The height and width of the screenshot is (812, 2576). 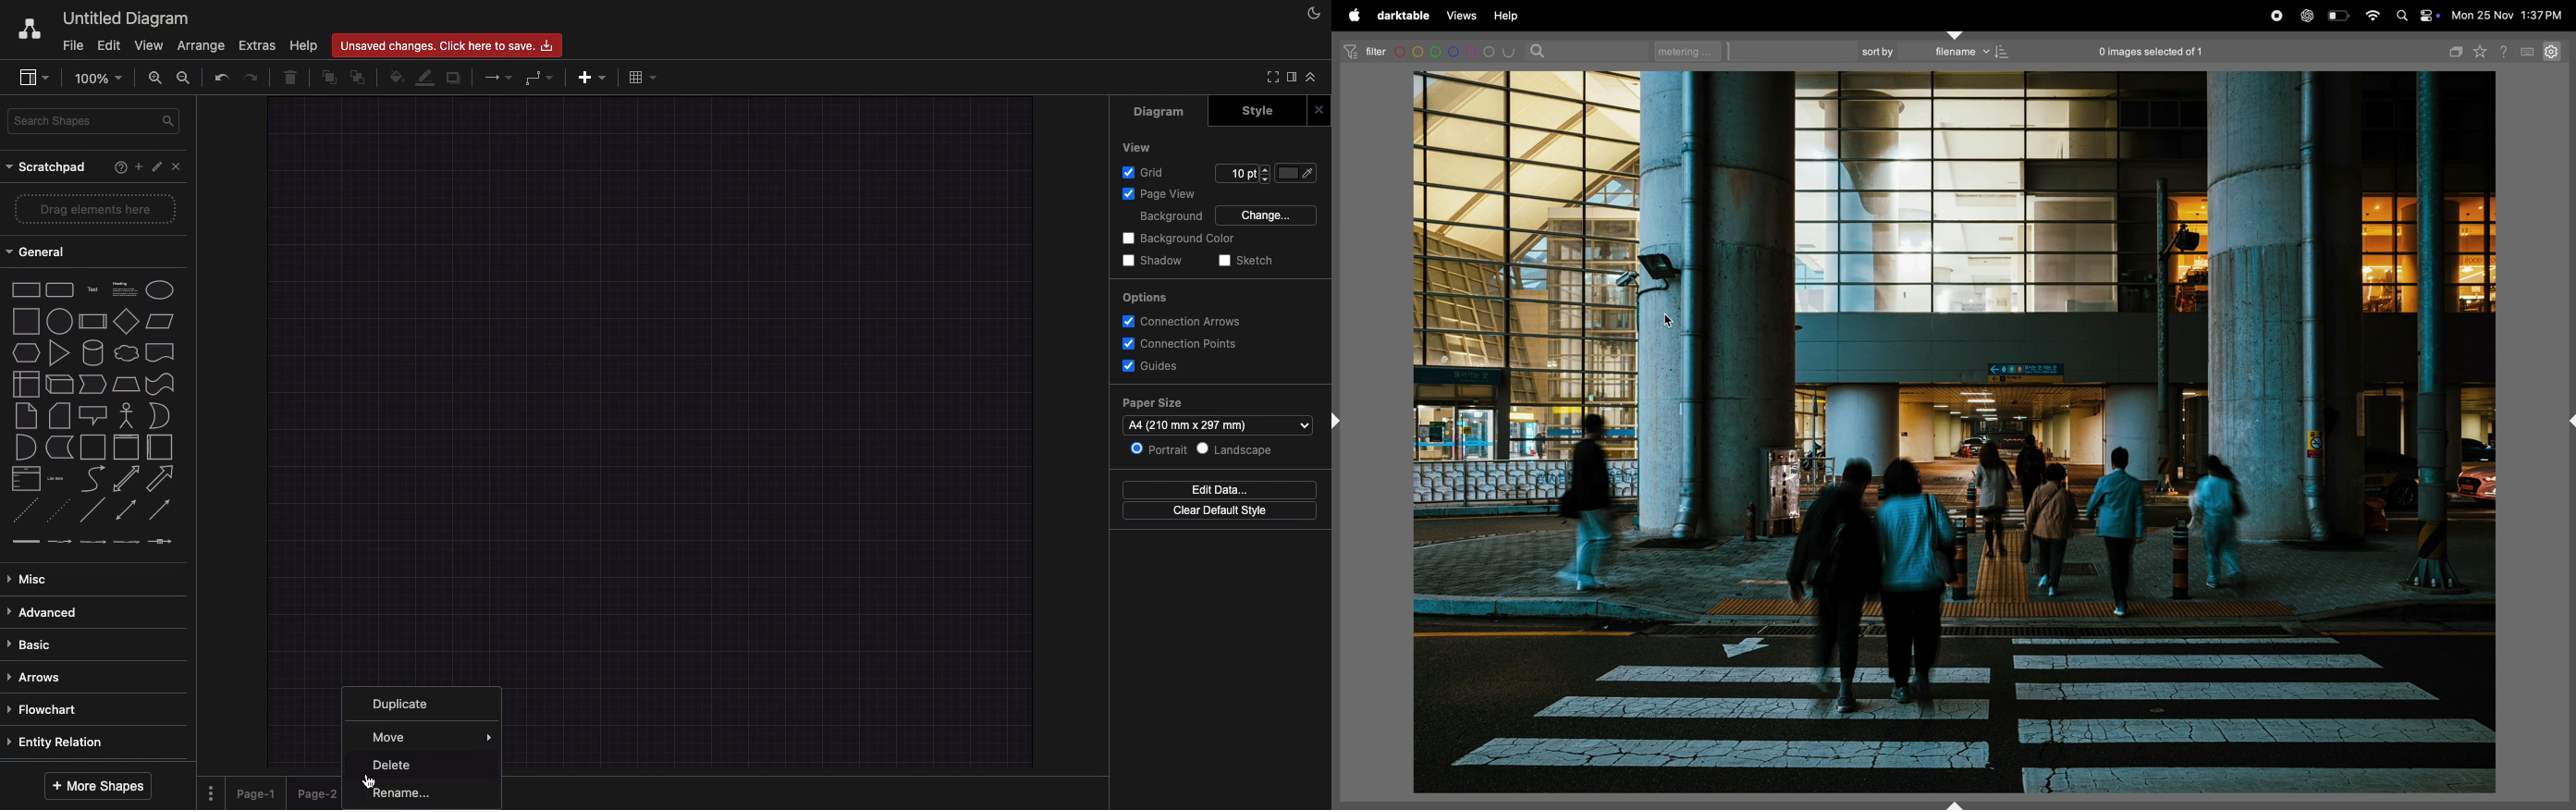 What do you see at coordinates (1301, 173) in the screenshot?
I see `Fill color` at bounding box center [1301, 173].